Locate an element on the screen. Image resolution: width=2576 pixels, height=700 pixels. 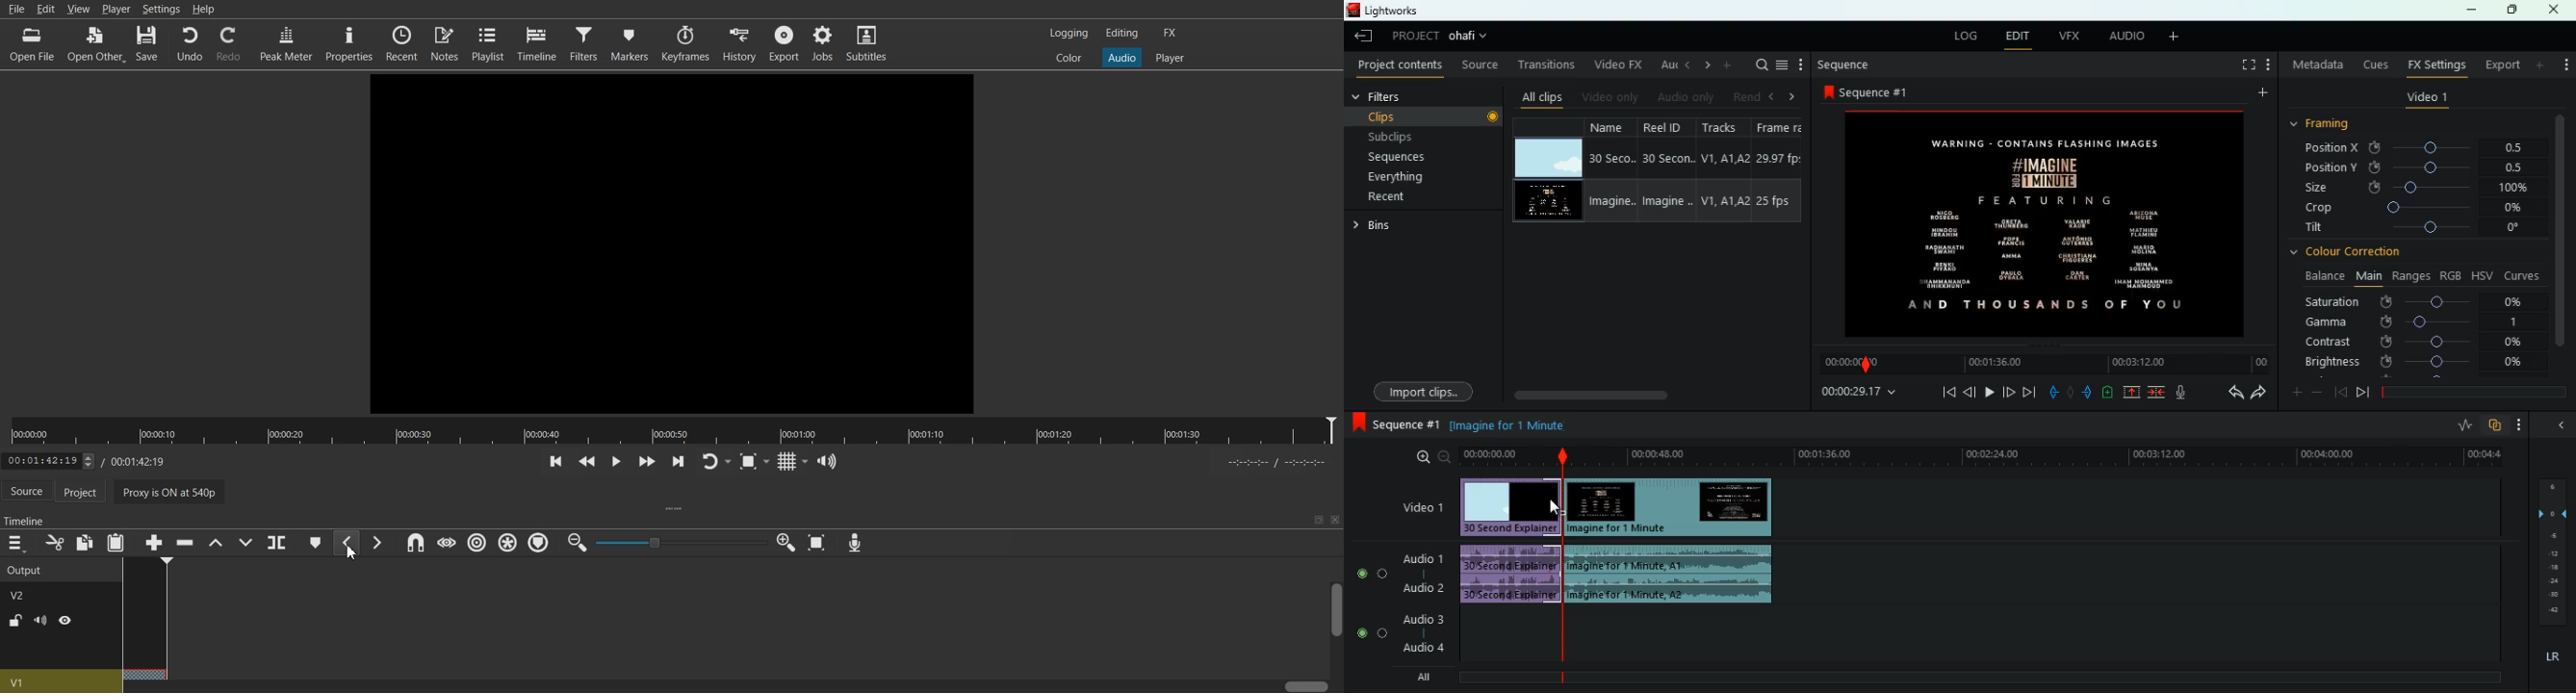
Help is located at coordinates (204, 9).